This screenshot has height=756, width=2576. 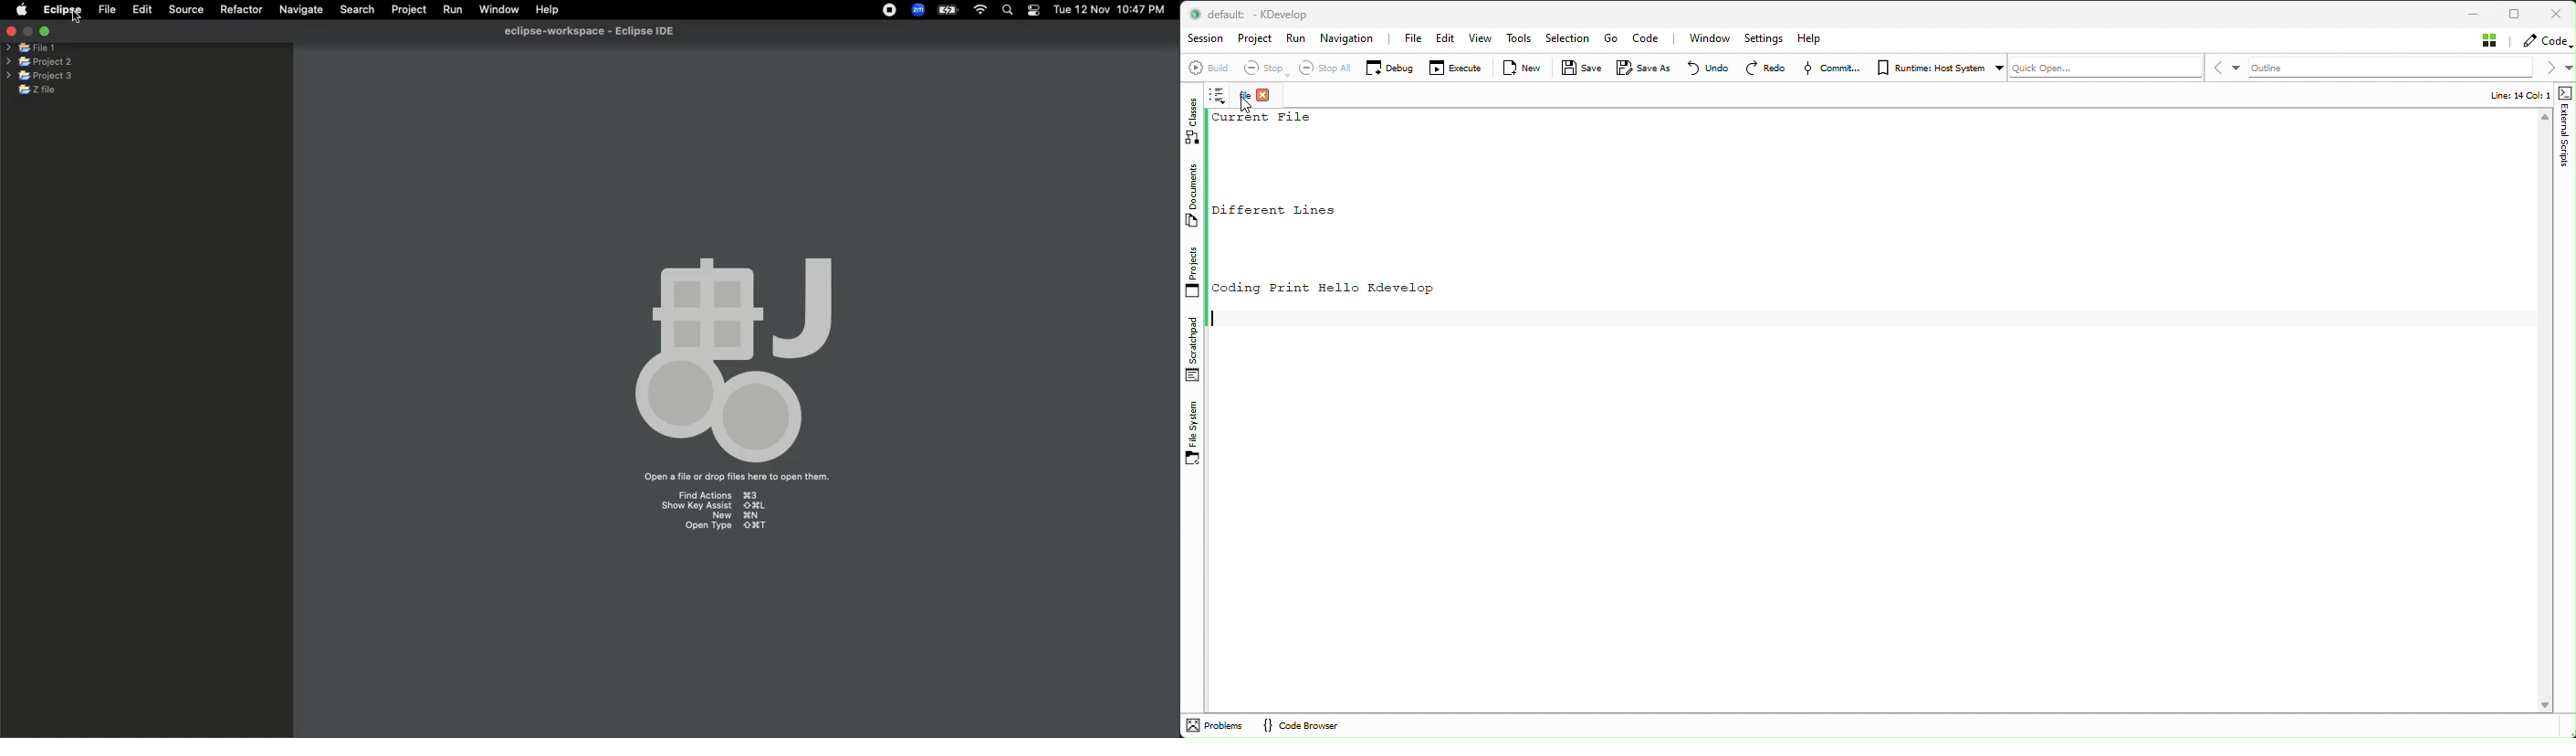 I want to click on Navigation, so click(x=1355, y=39).